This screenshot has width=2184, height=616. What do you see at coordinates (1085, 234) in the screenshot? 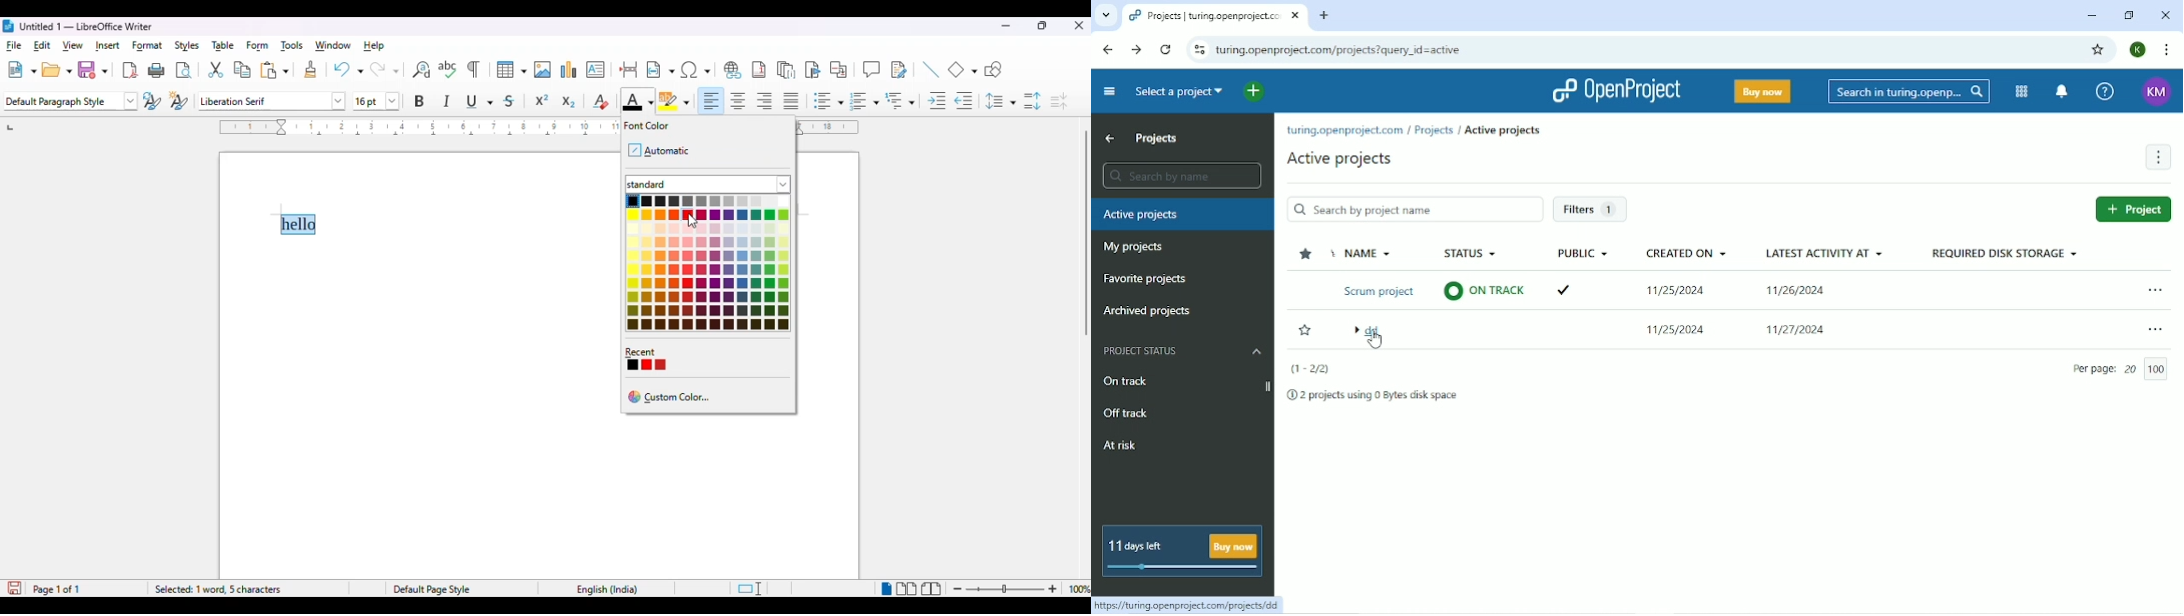
I see `vertical scroll bar` at bounding box center [1085, 234].